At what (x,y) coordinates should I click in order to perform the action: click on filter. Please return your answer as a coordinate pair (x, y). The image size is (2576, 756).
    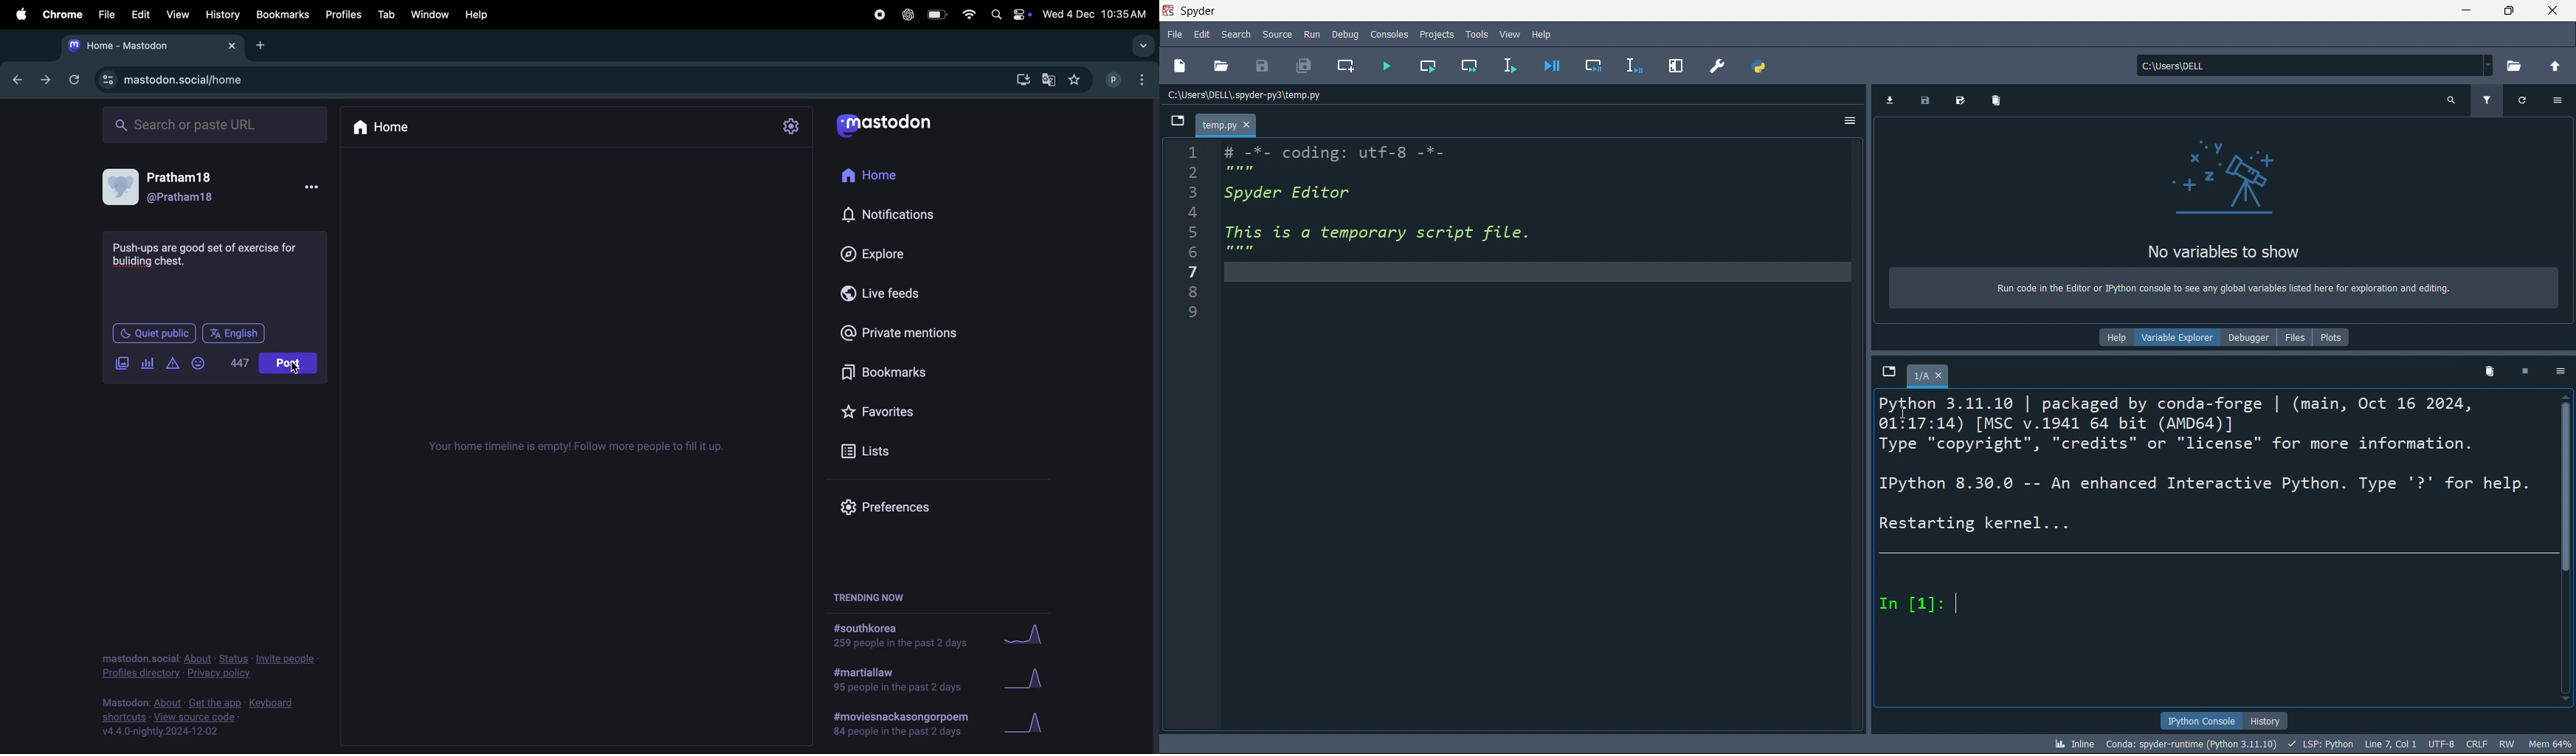
    Looking at the image, I should click on (2483, 102).